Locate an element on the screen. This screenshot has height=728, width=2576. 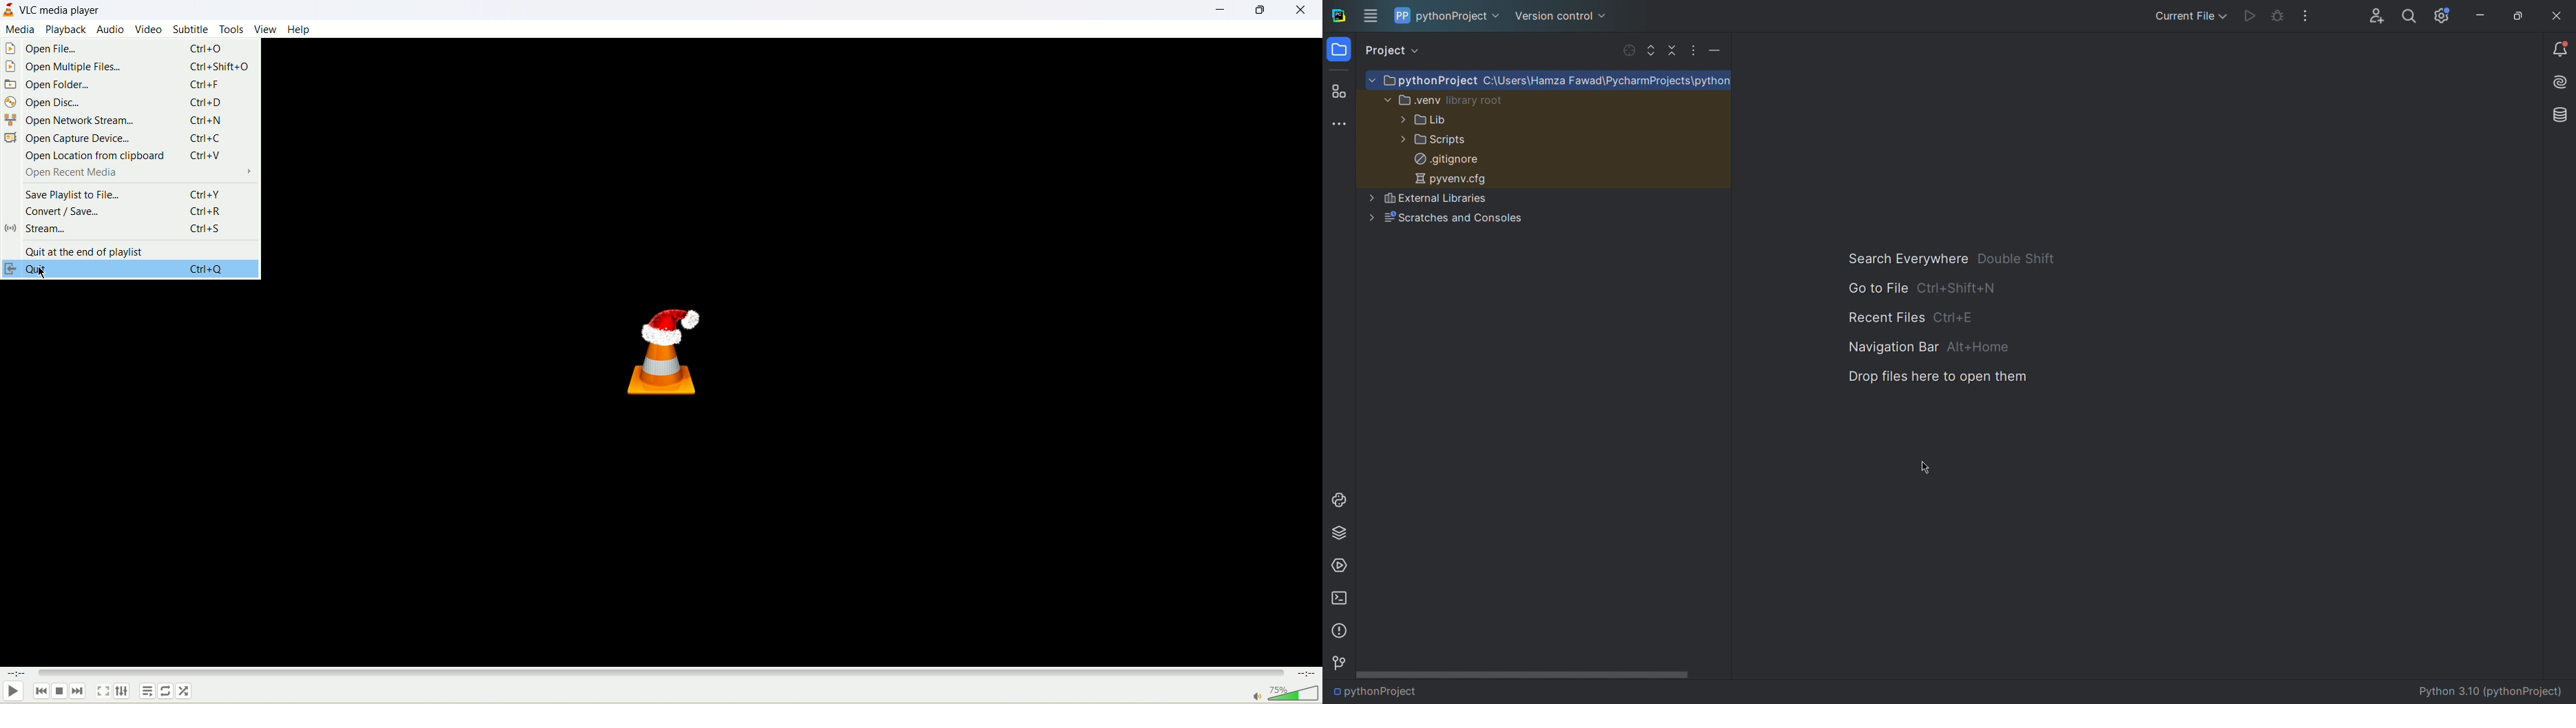
Lib is located at coordinates (1428, 121).